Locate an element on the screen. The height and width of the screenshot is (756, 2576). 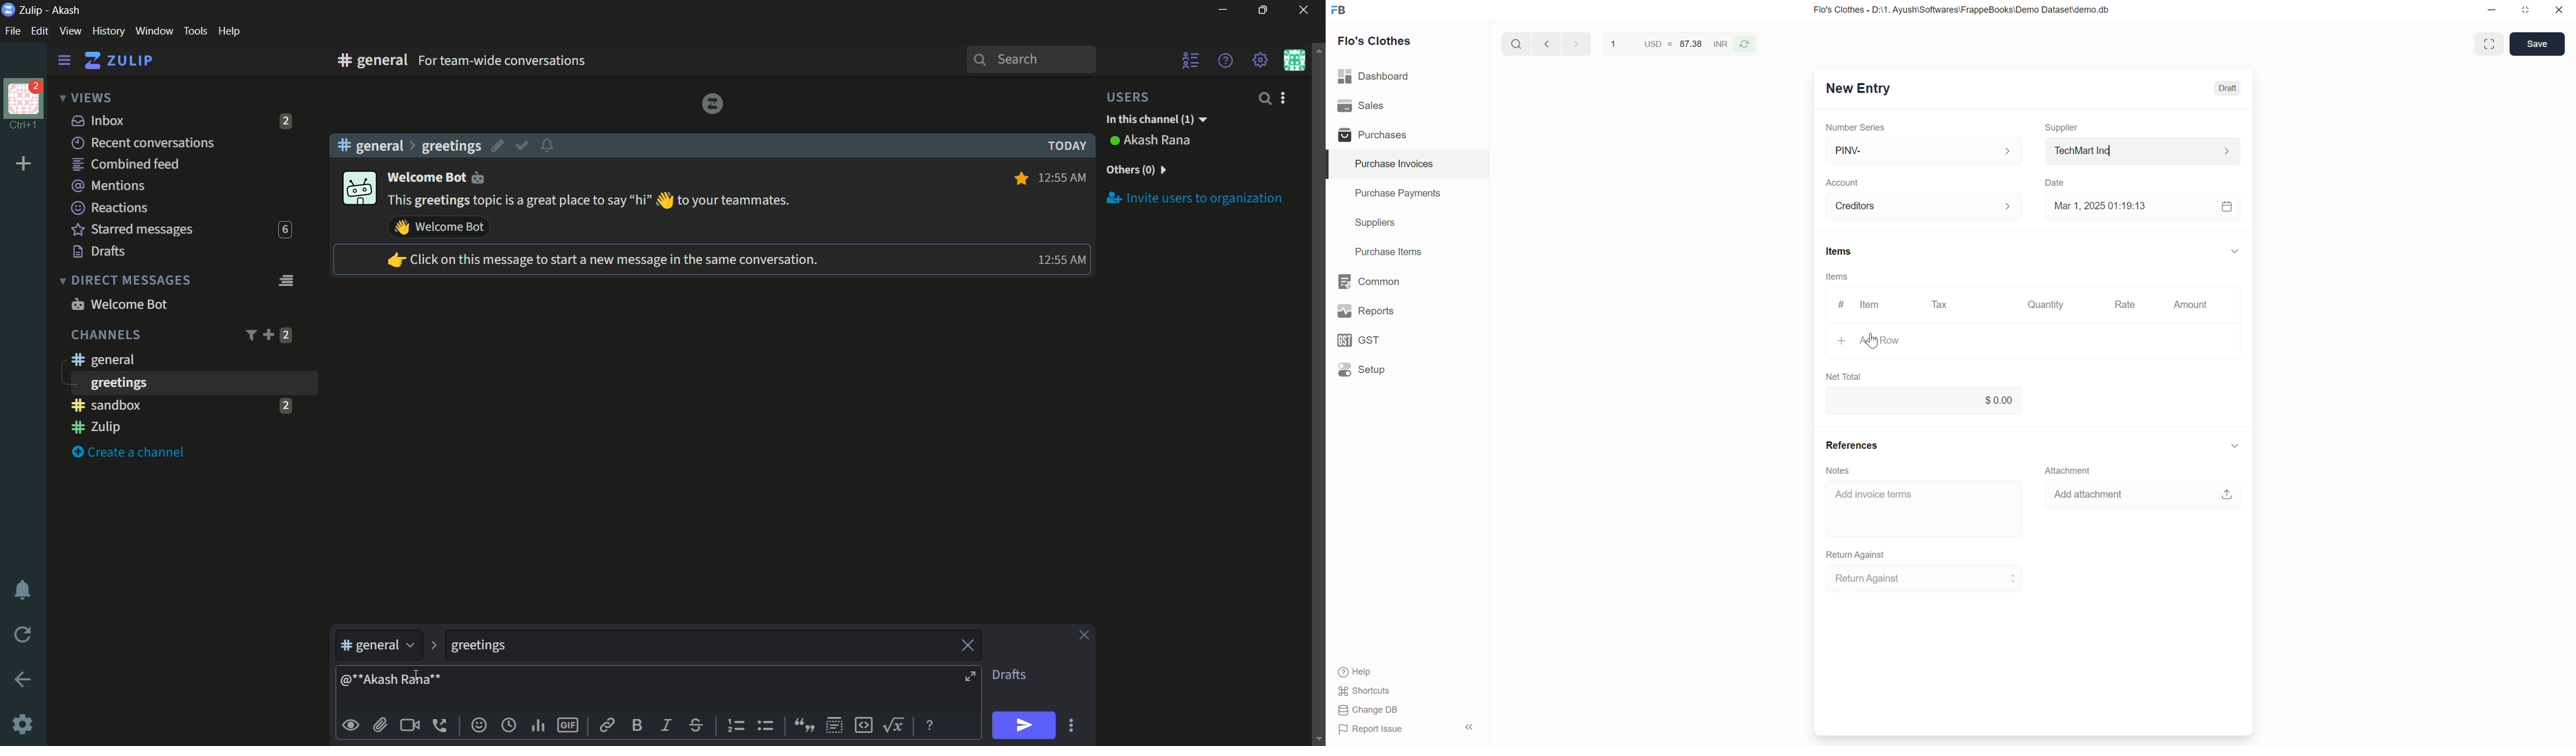
zulip channel is located at coordinates (186, 428).